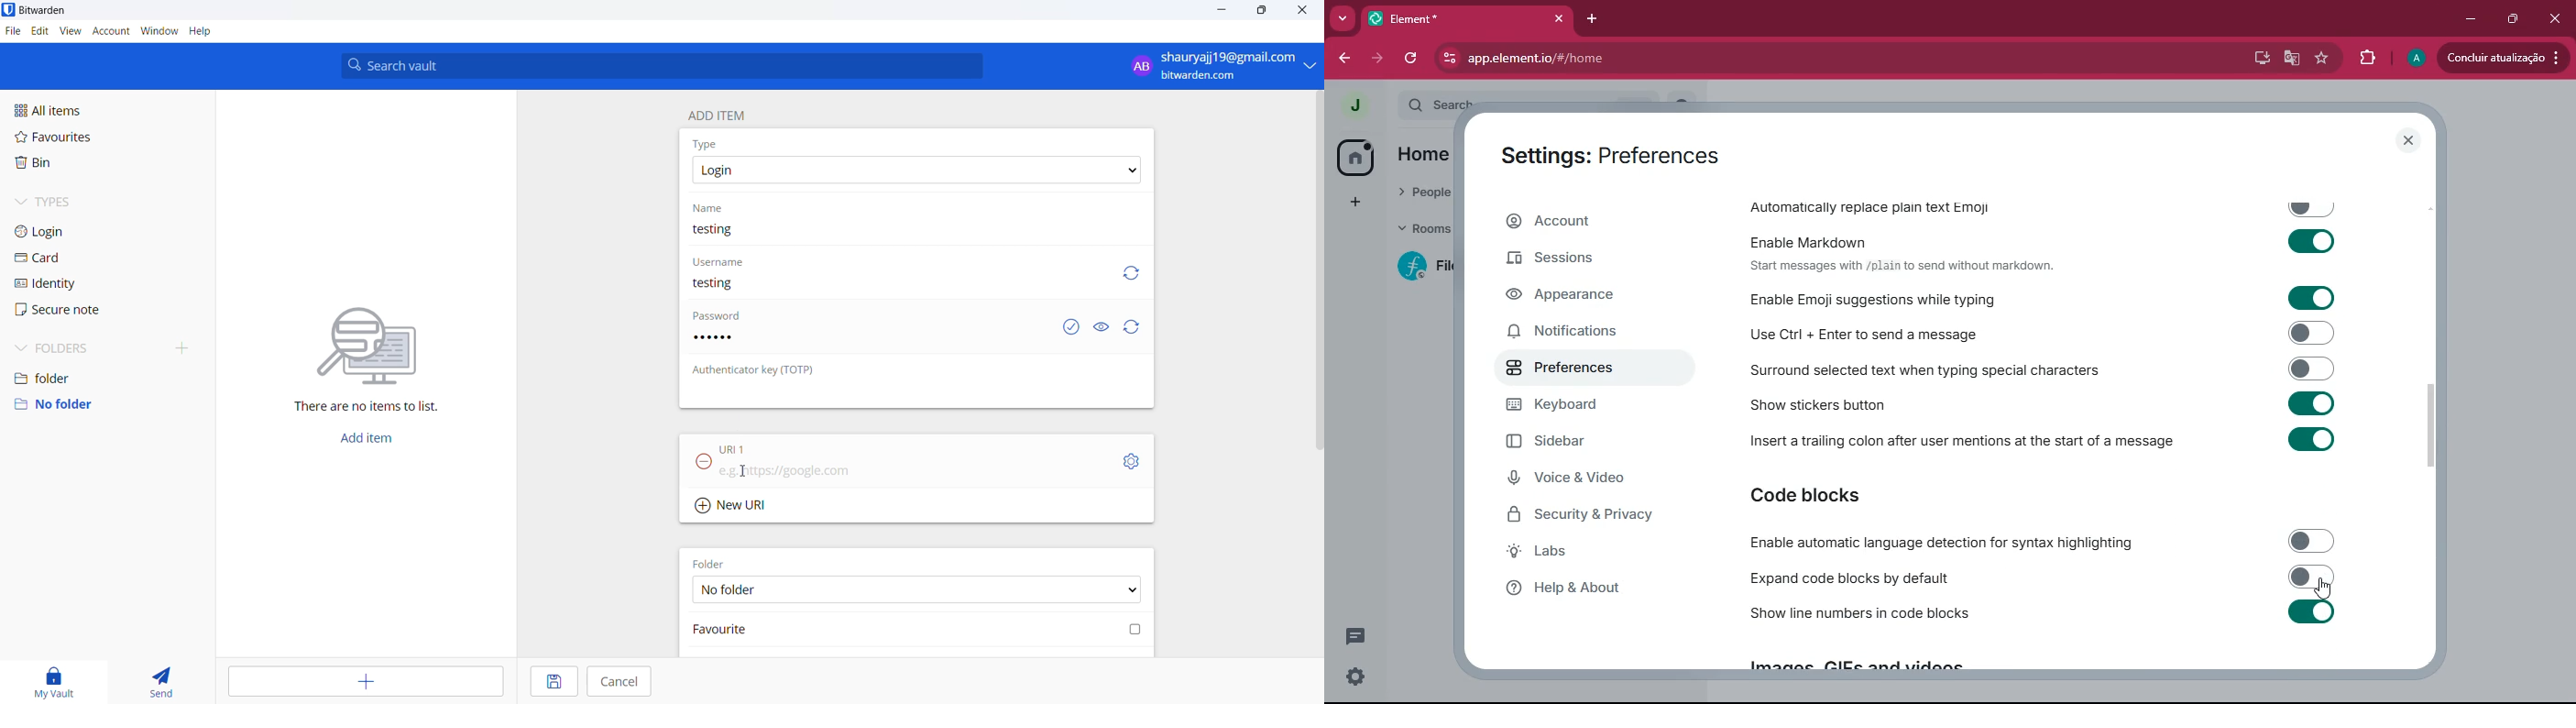 This screenshot has width=2576, height=728. Describe the element at coordinates (1909, 267) in the screenshot. I see `‘Start messages with /plain to send without markdown.` at that location.